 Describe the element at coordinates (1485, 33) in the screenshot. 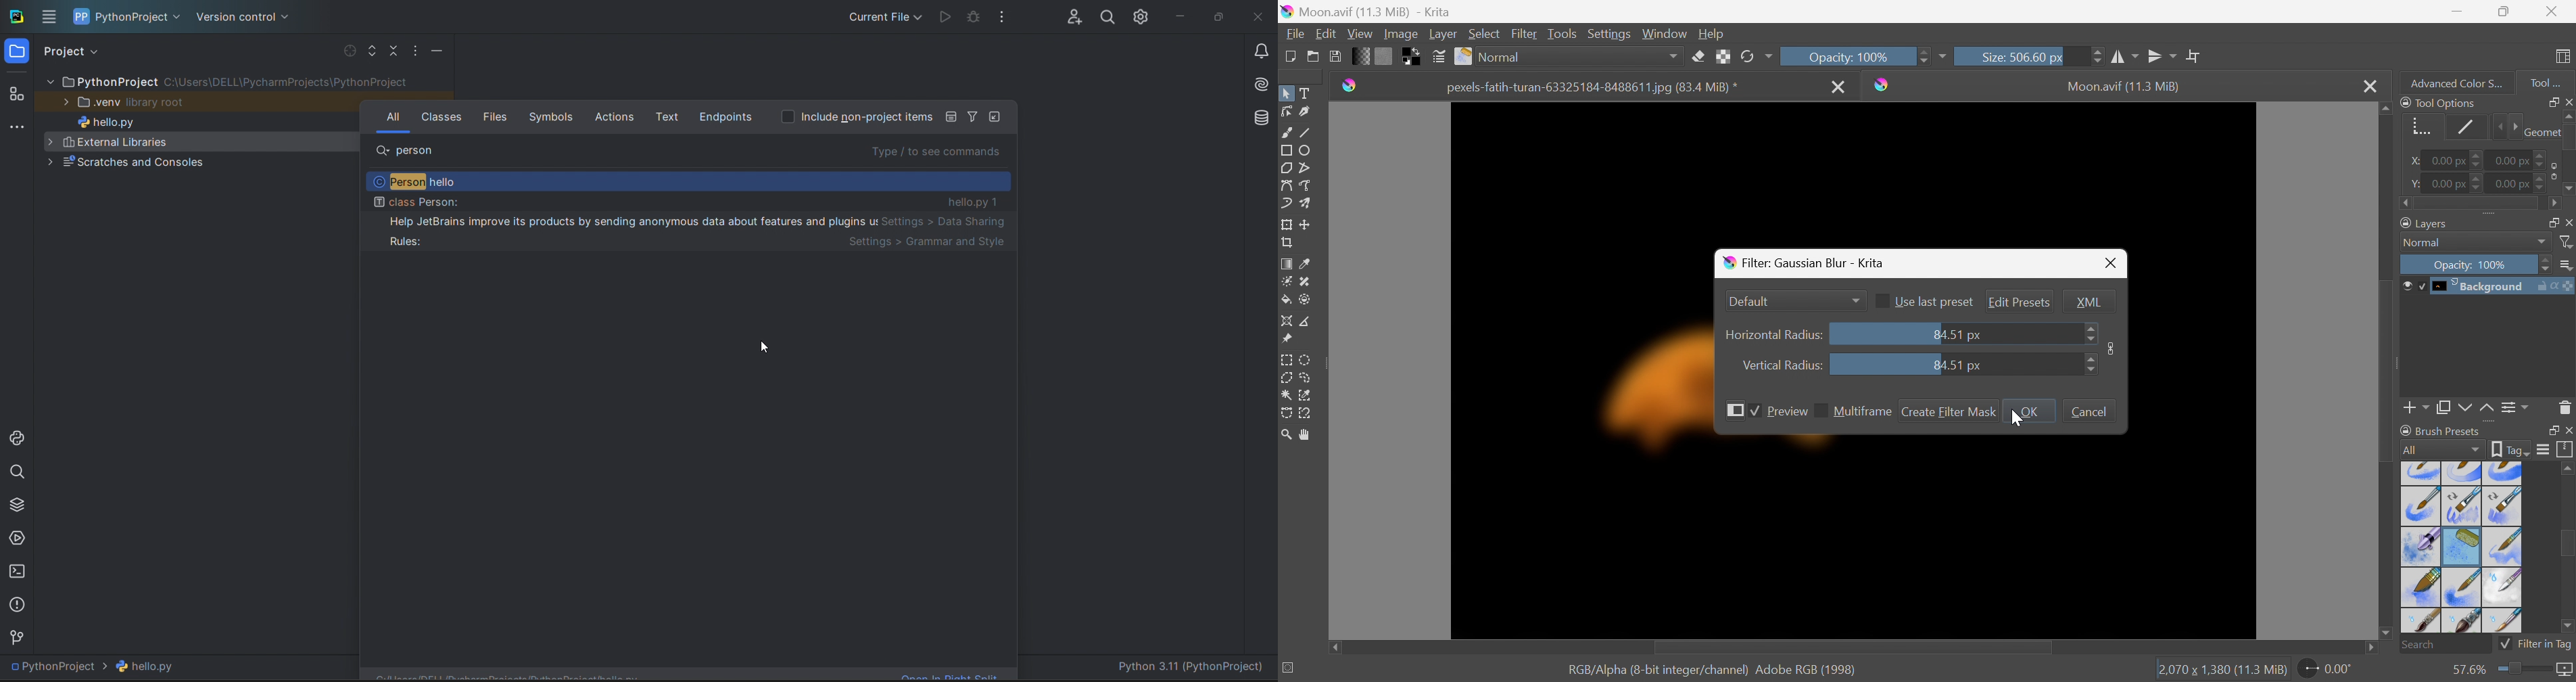

I see `Select` at that location.